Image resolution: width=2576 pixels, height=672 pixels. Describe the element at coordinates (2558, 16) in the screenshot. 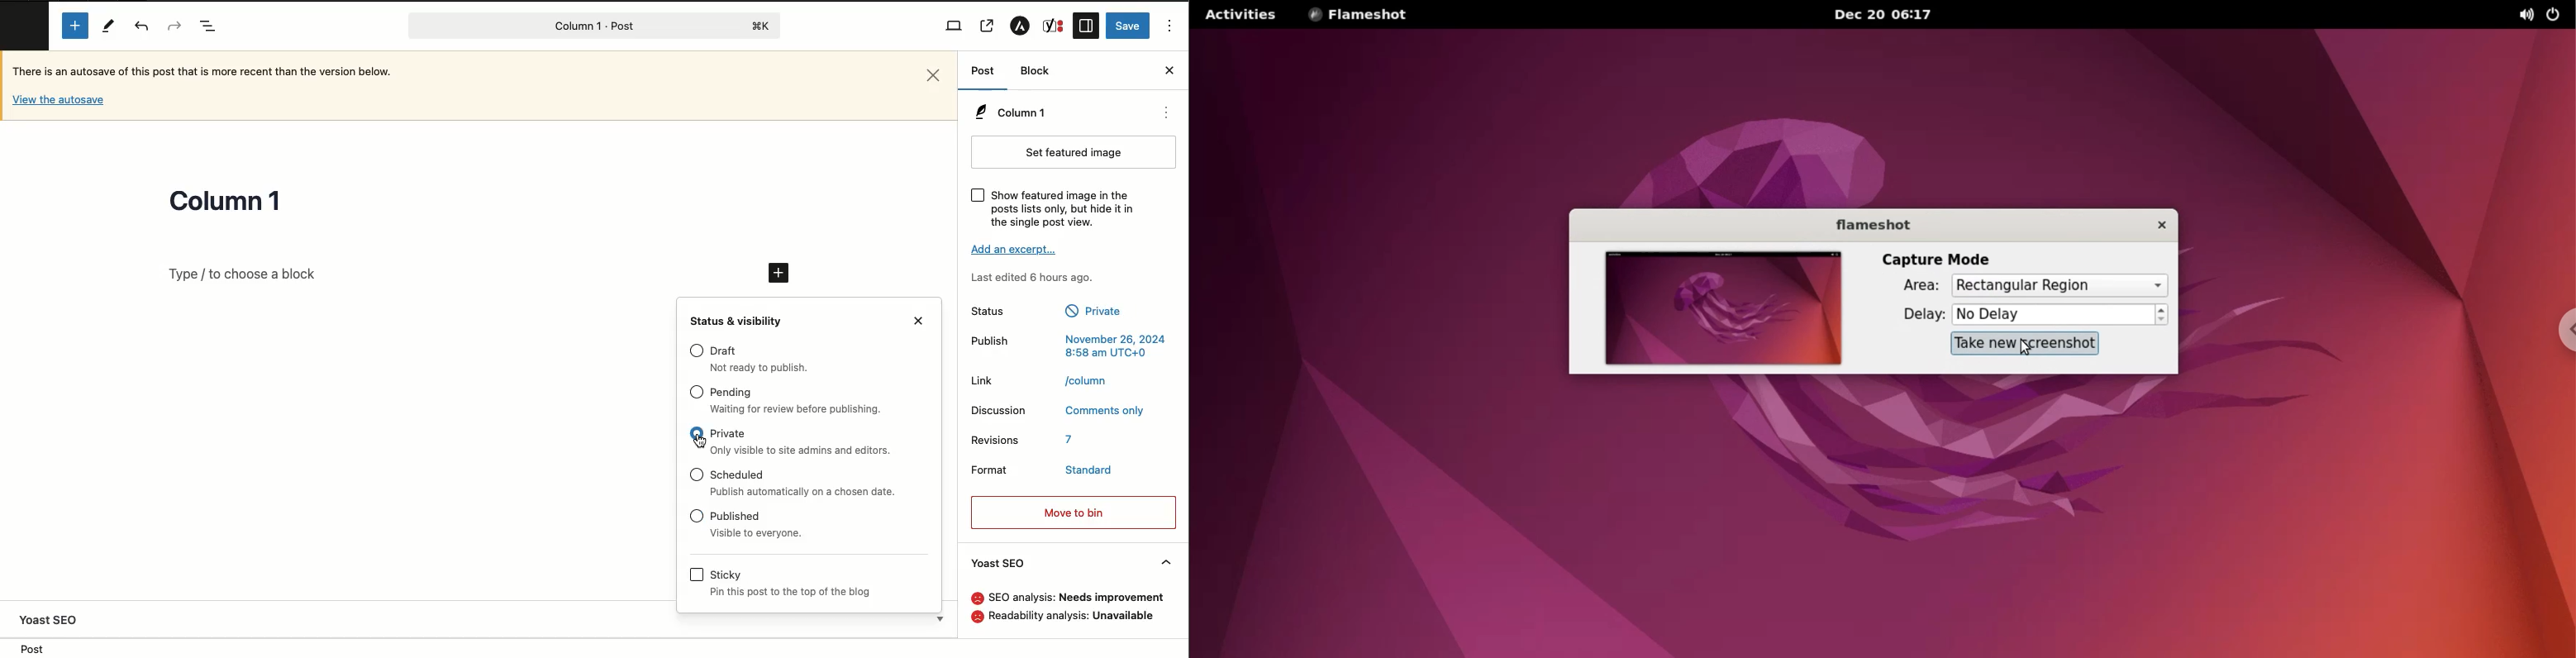

I see `power settings` at that location.